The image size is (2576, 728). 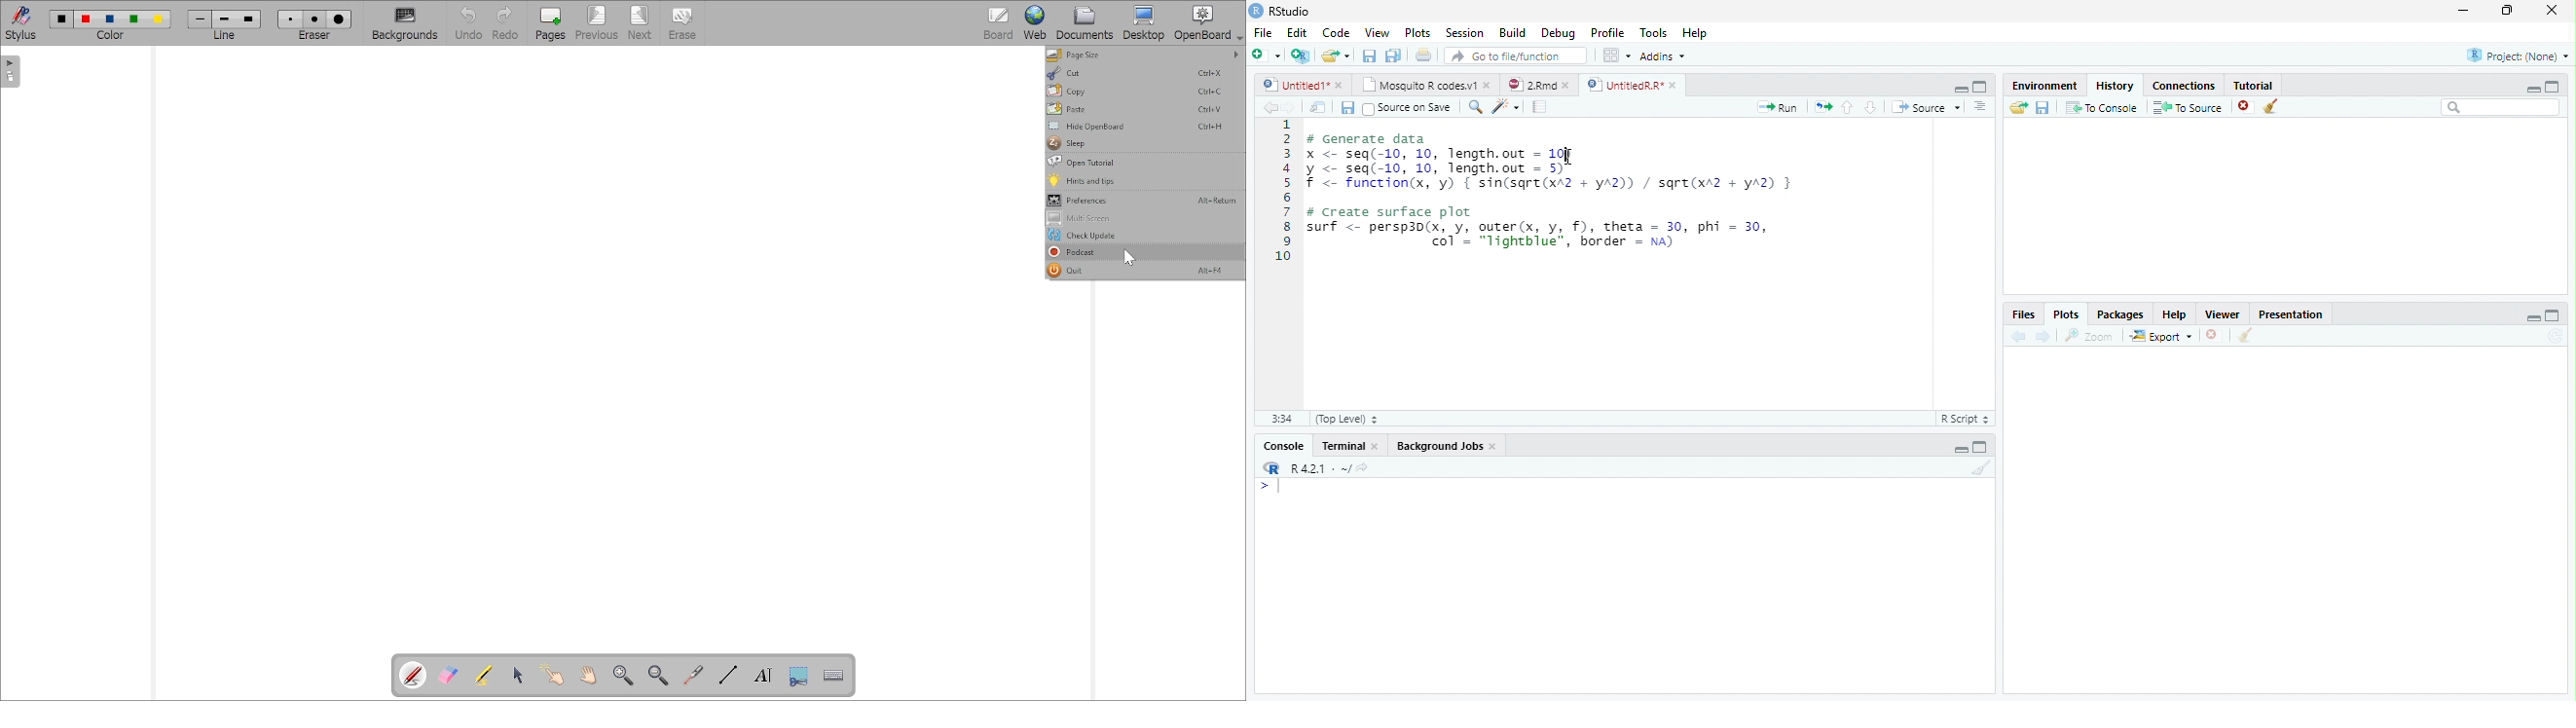 I want to click on Search bar, so click(x=2500, y=107).